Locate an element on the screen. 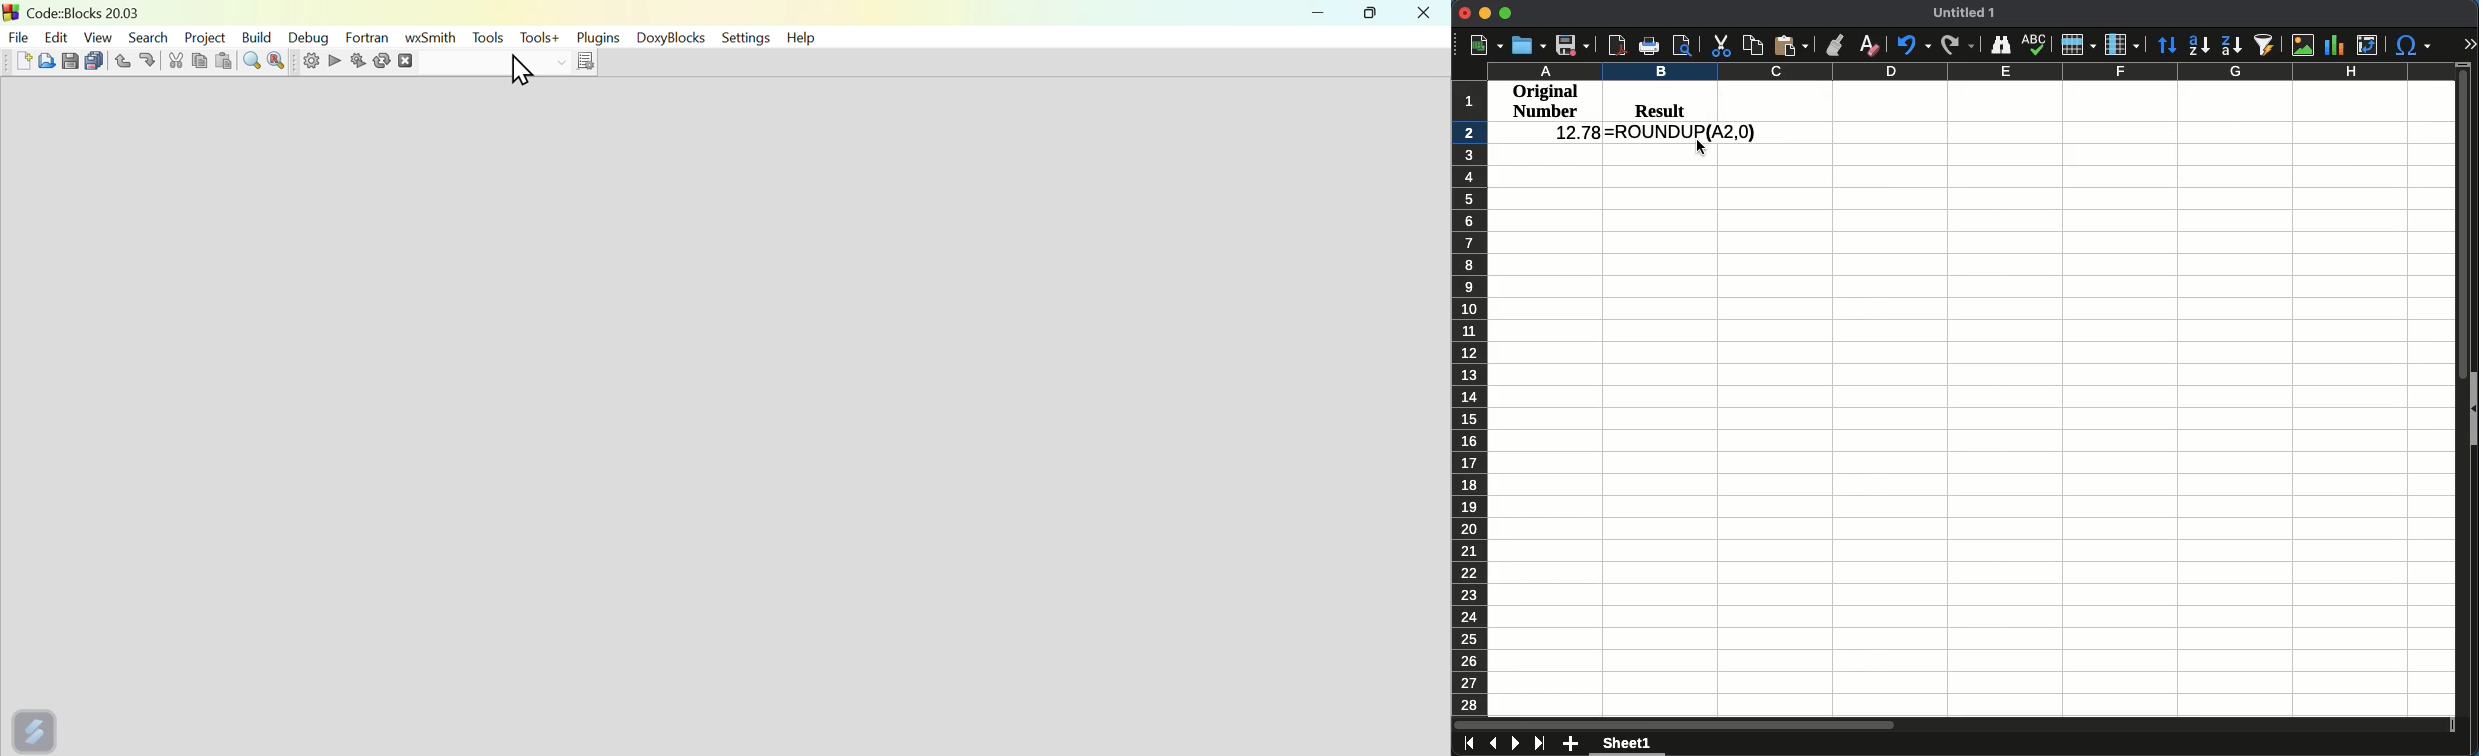  copy is located at coordinates (1752, 45).